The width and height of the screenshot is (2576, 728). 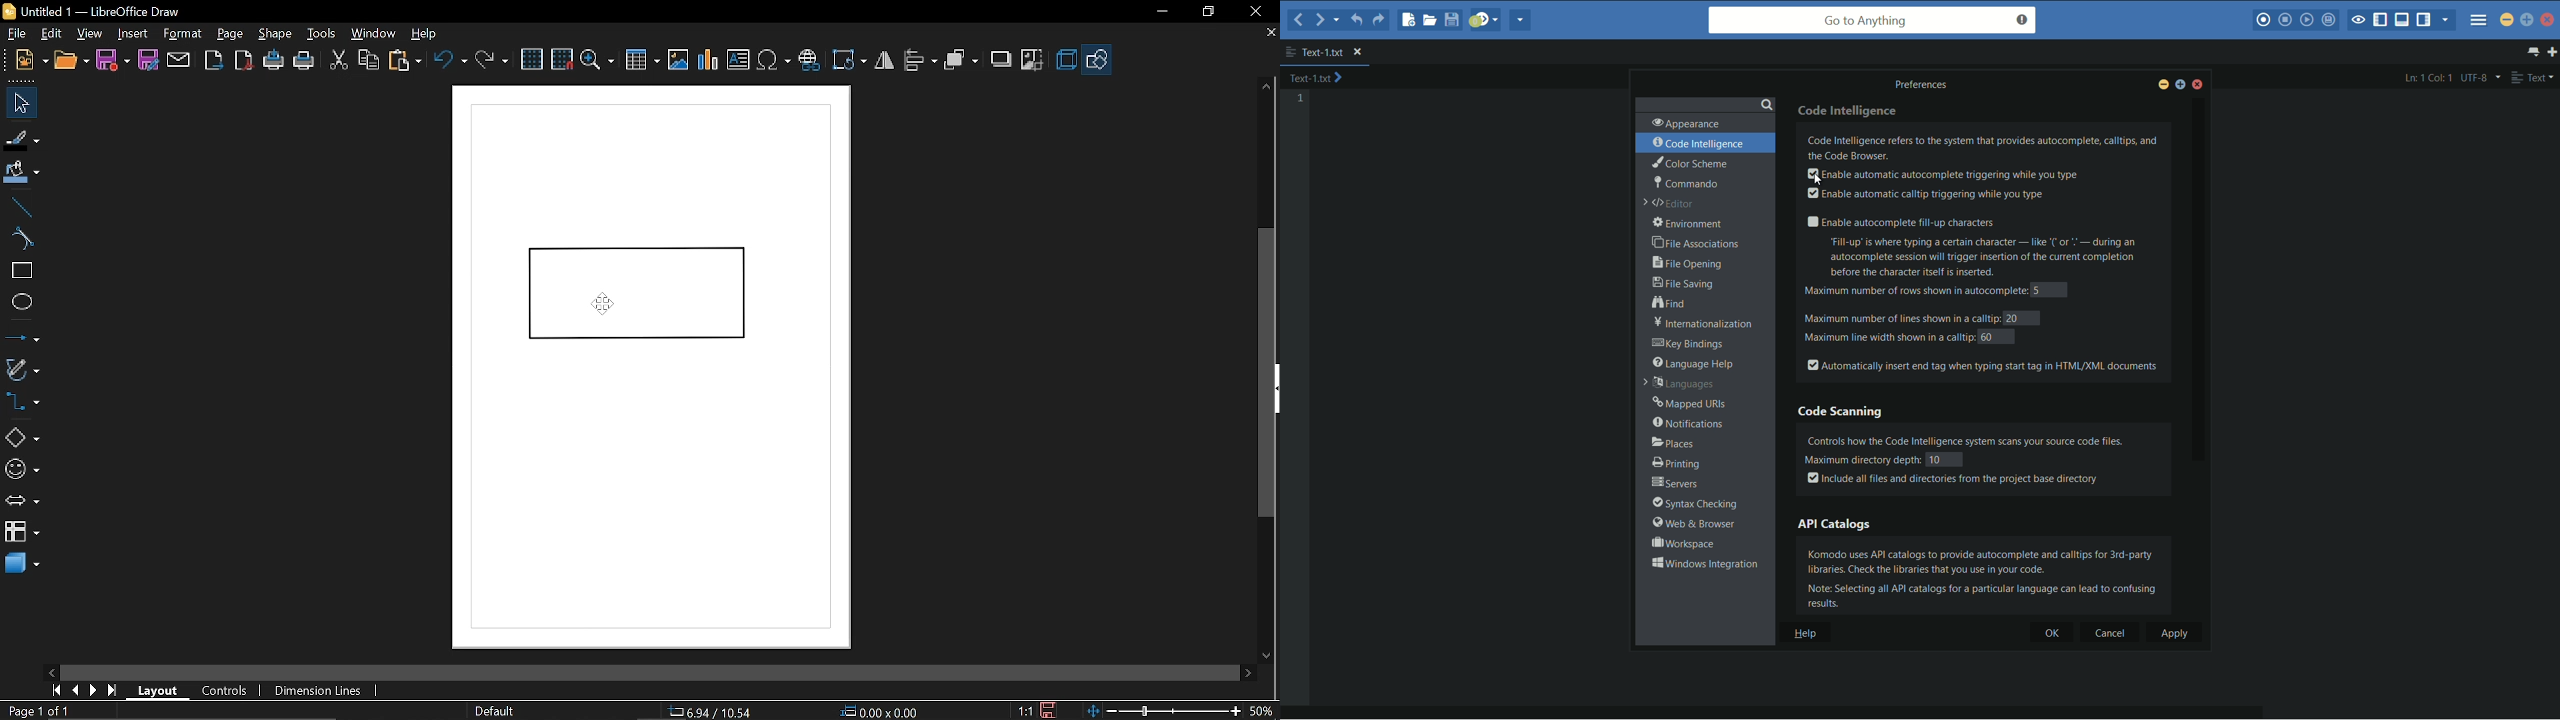 I want to click on insert, so click(x=136, y=34).